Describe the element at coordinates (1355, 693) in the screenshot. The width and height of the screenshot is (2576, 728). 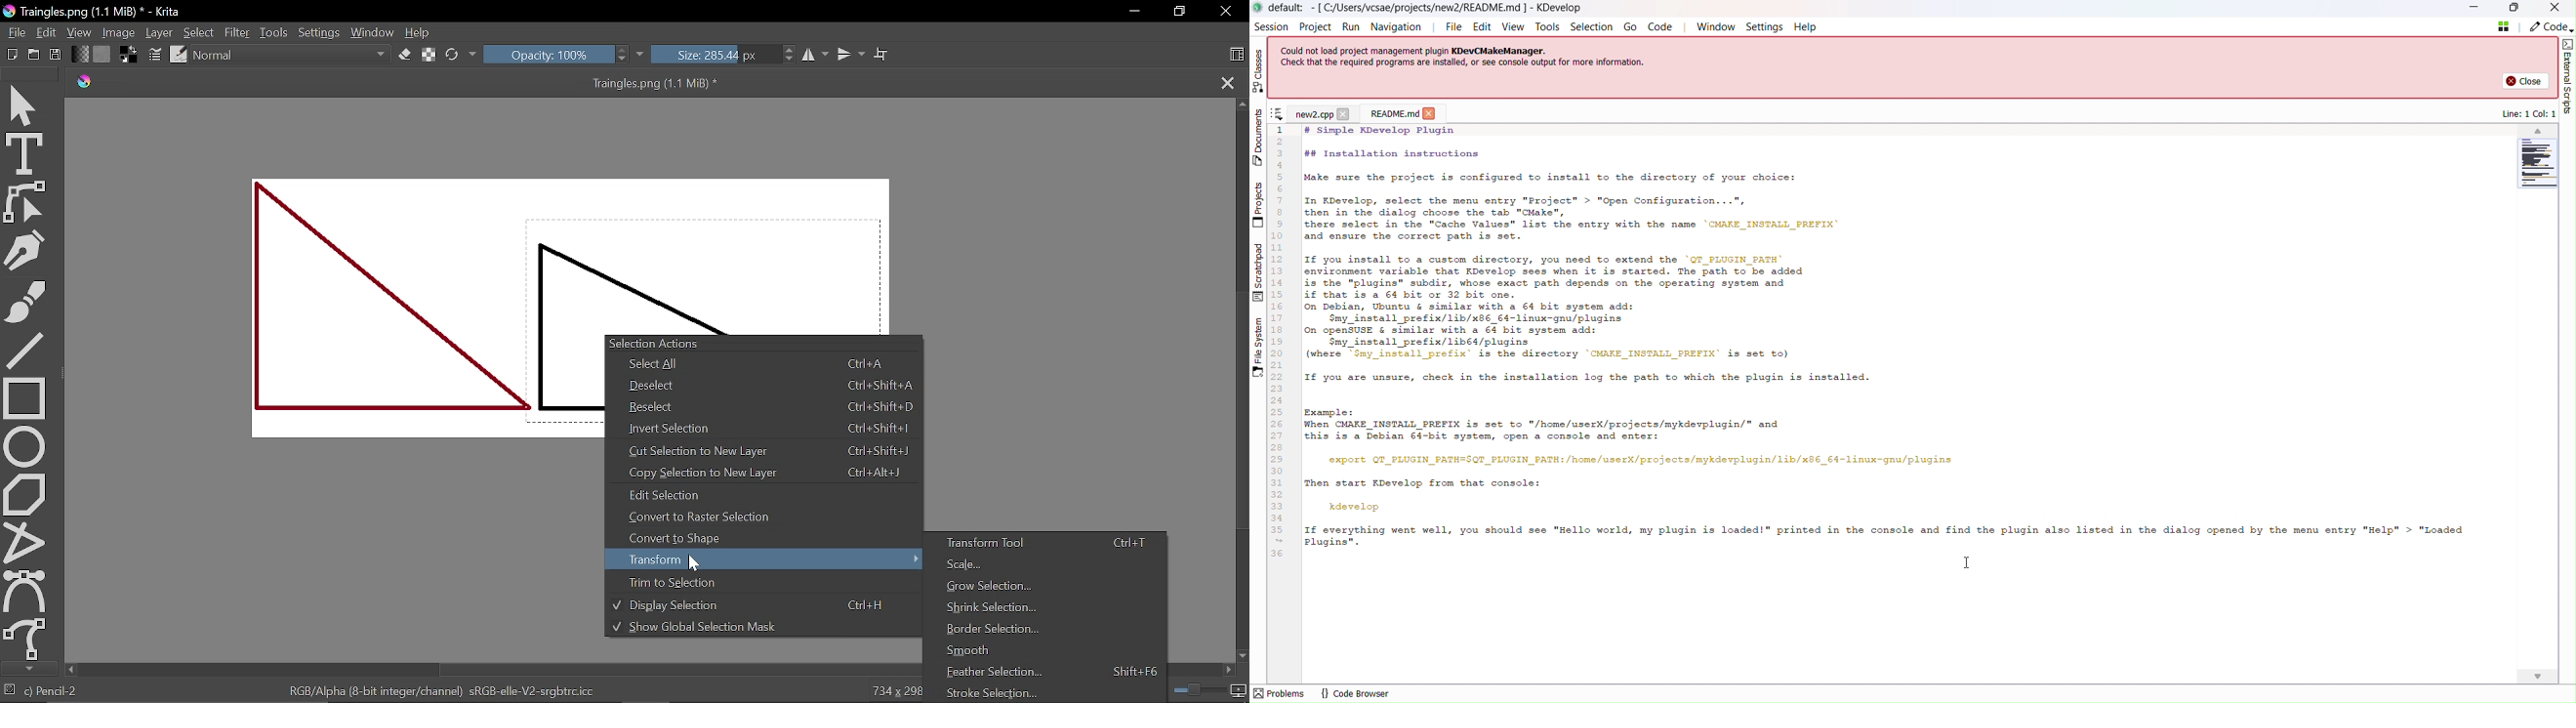
I see `code browser` at that location.